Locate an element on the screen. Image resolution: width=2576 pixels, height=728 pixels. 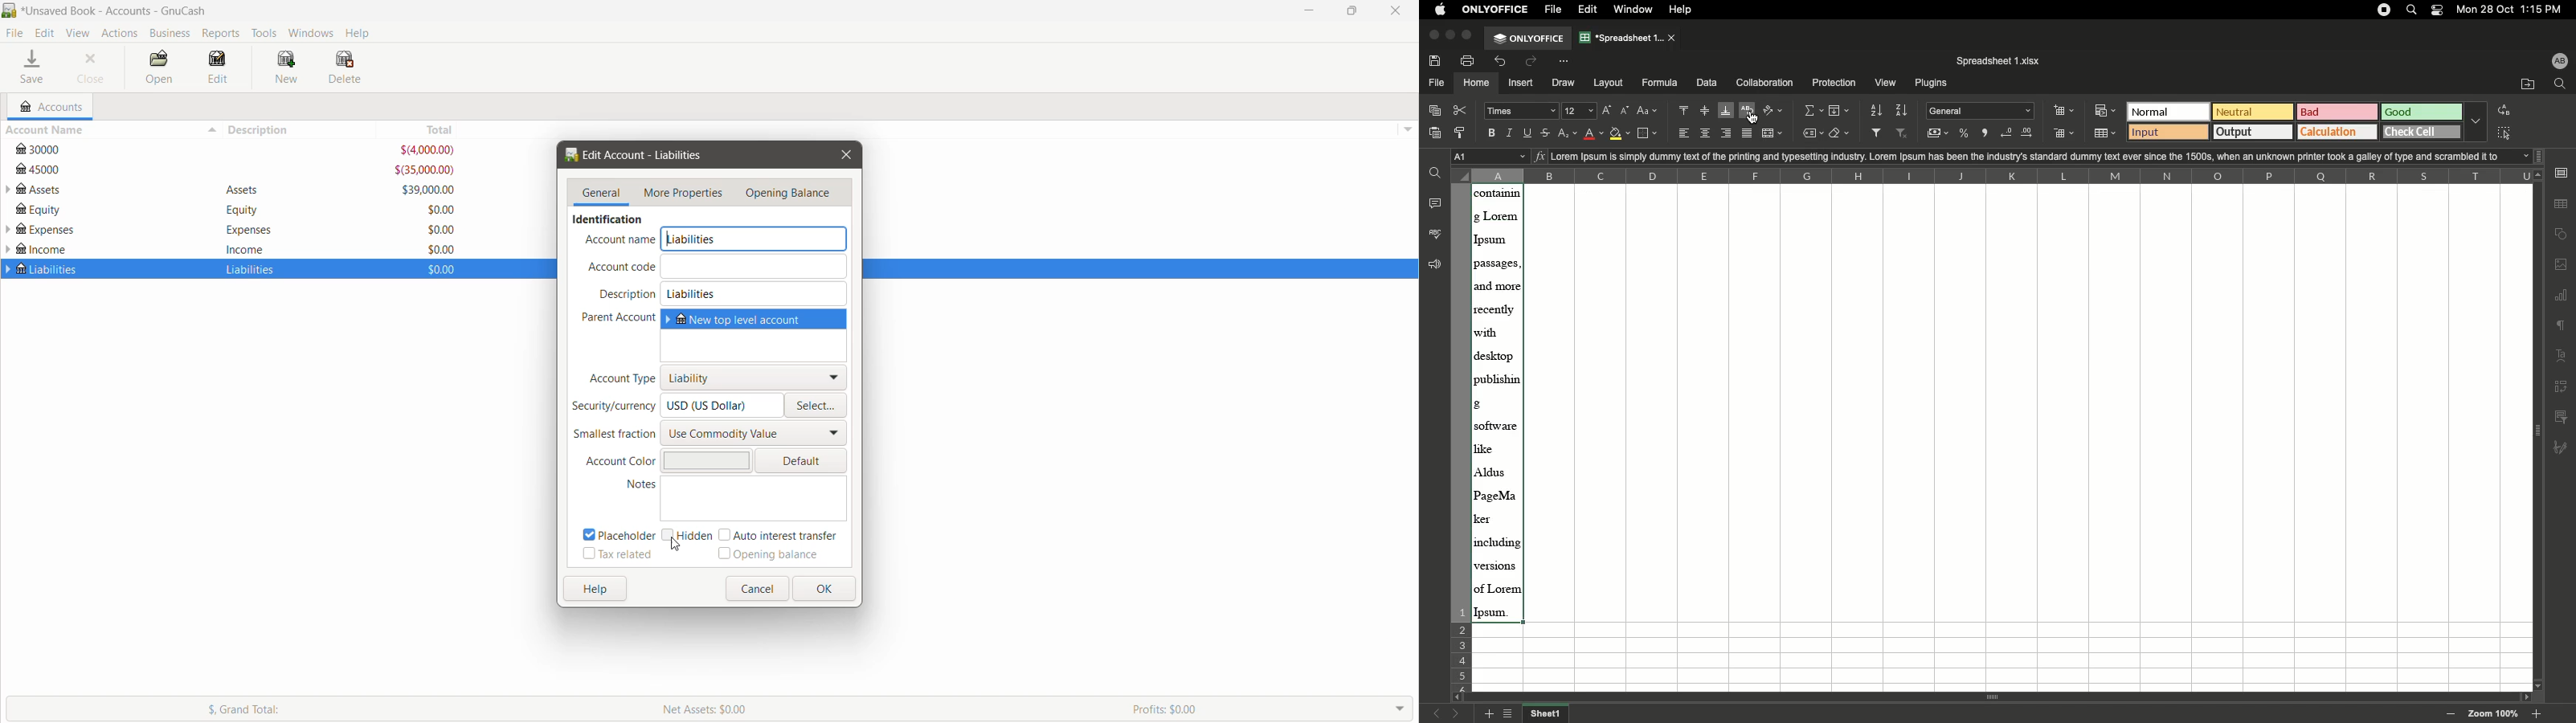
Strikethrough is located at coordinates (1548, 132).